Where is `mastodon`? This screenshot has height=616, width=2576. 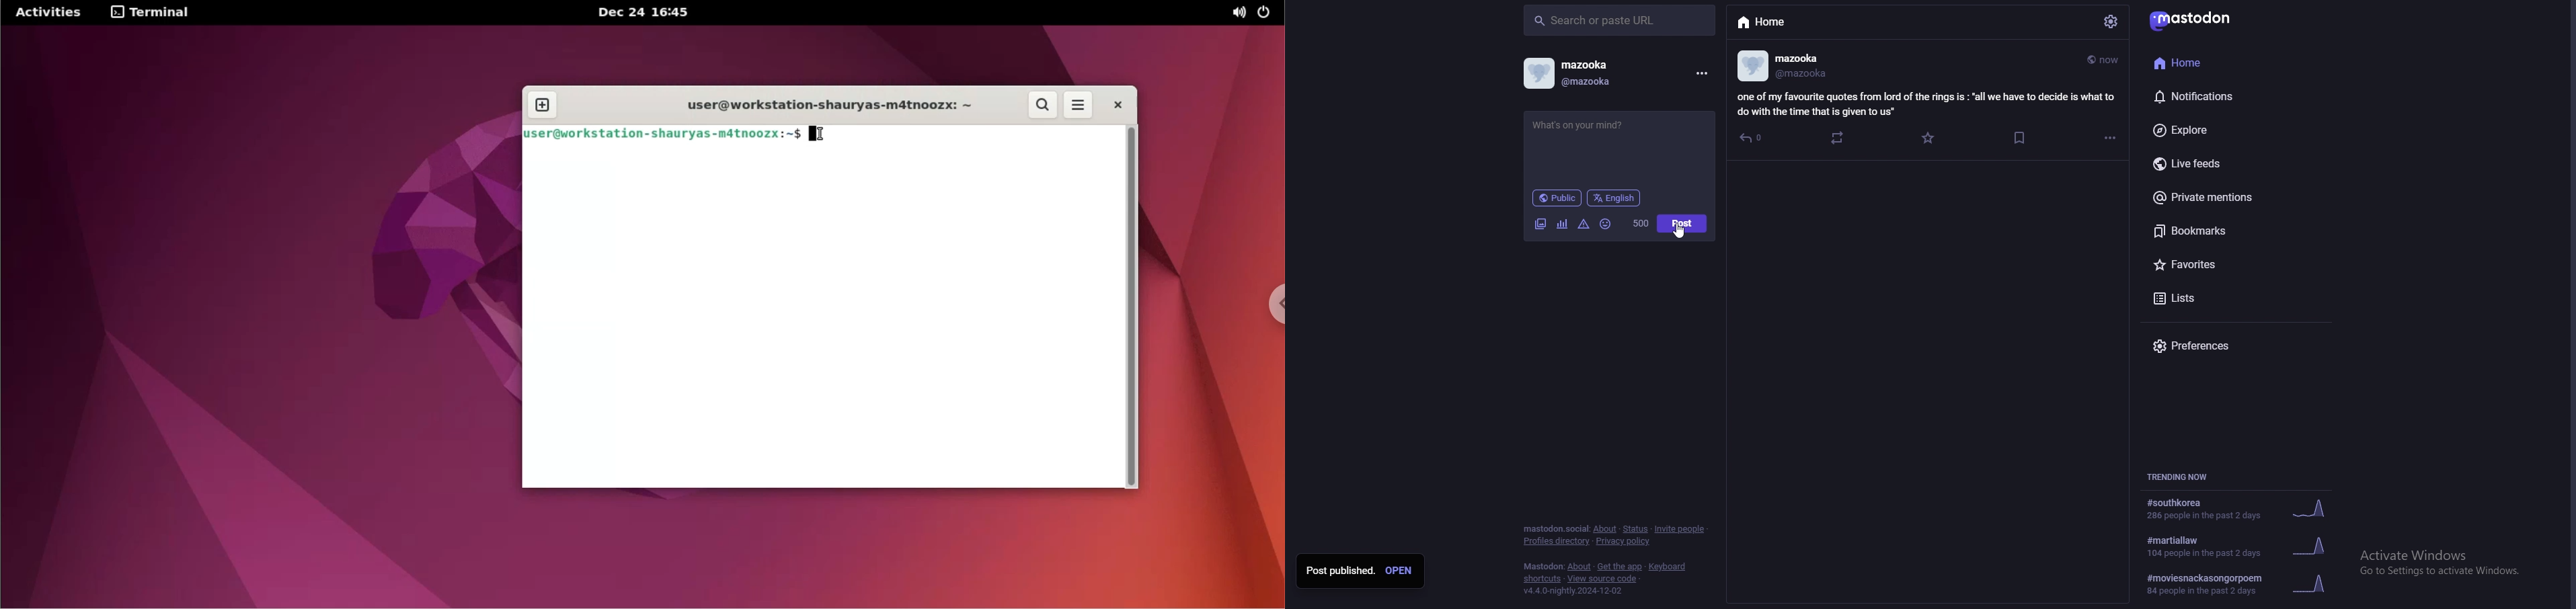
mastodon is located at coordinates (1543, 567).